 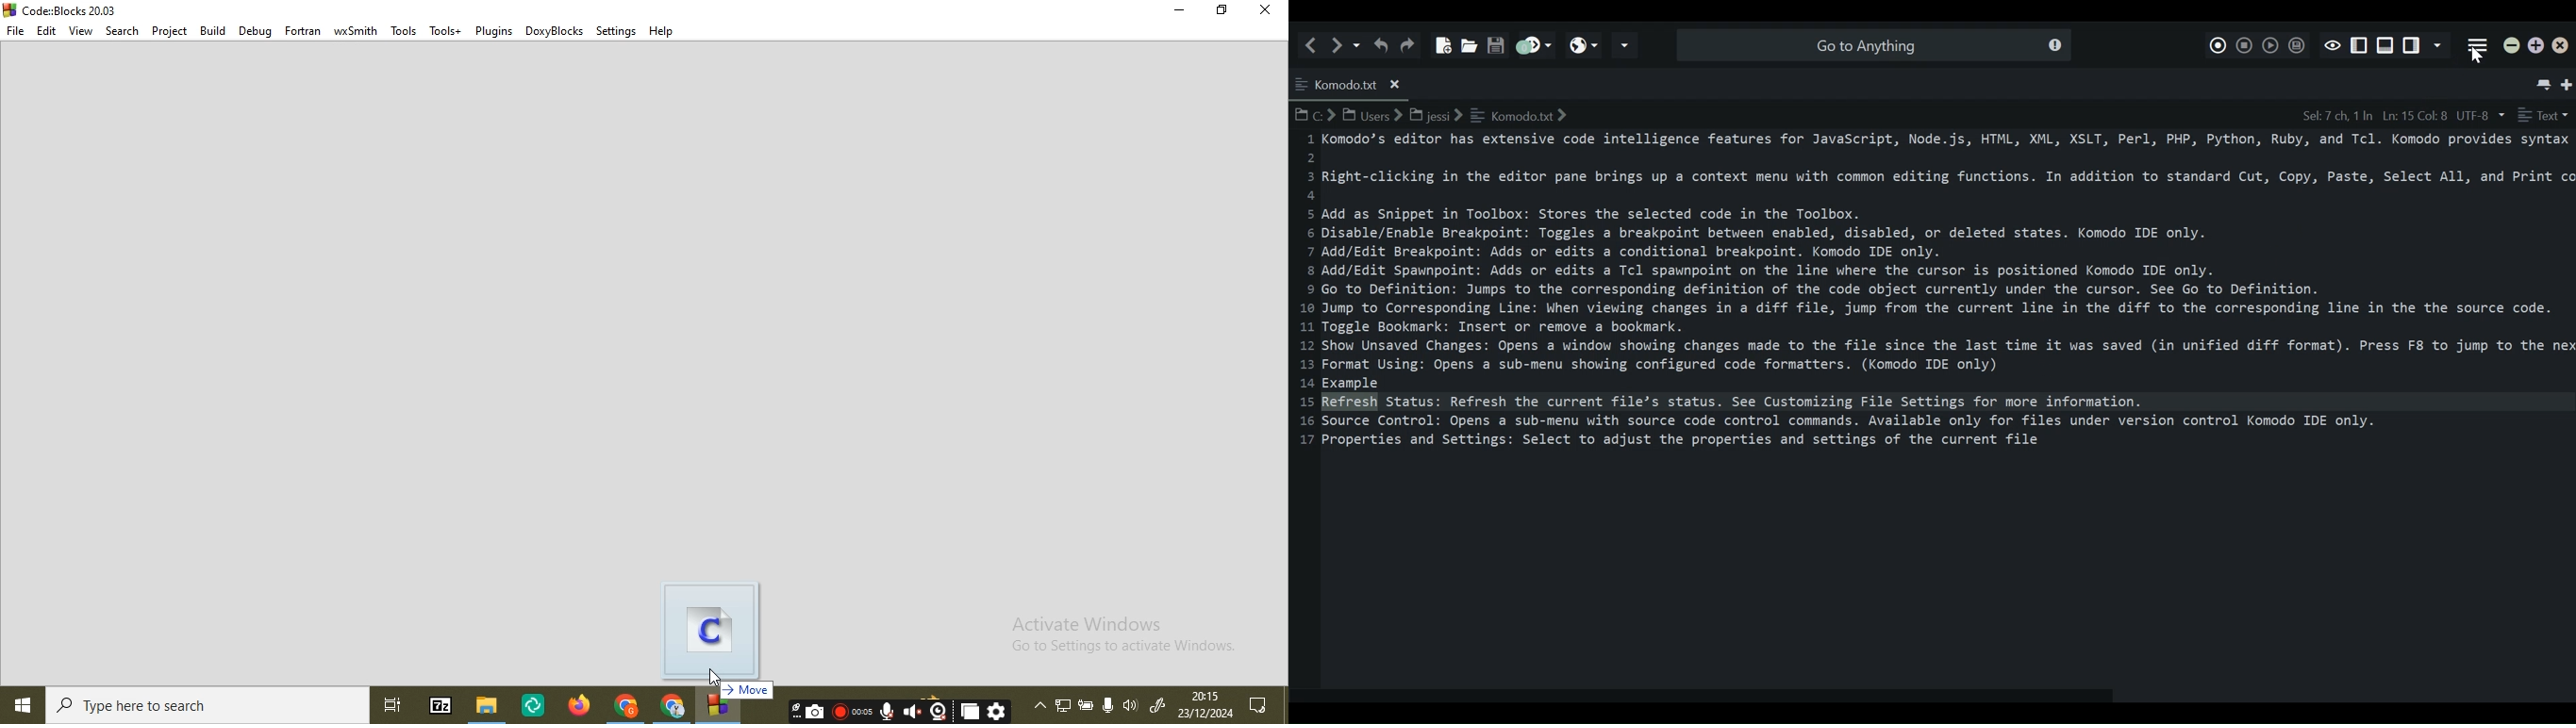 I want to click on dragged file, so click(x=717, y=628).